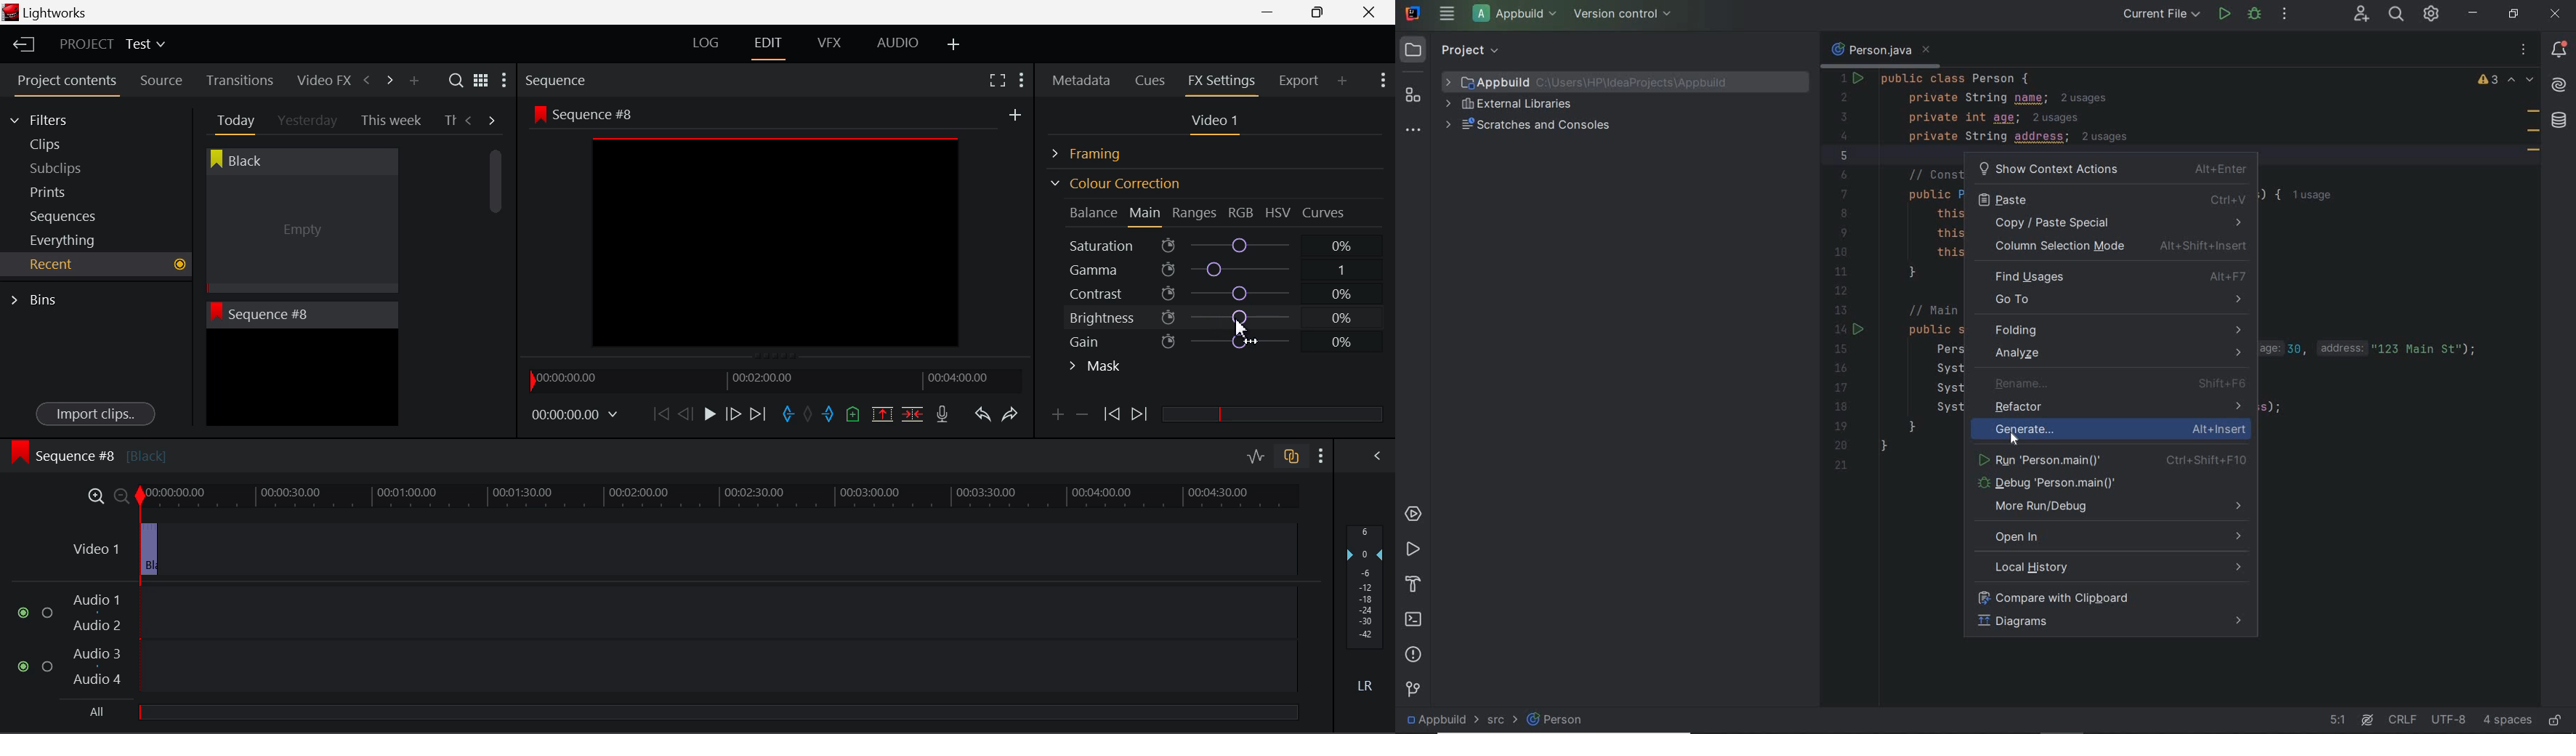 The image size is (2576, 756). Describe the element at coordinates (942, 414) in the screenshot. I see `Recrod Voiceover` at that location.